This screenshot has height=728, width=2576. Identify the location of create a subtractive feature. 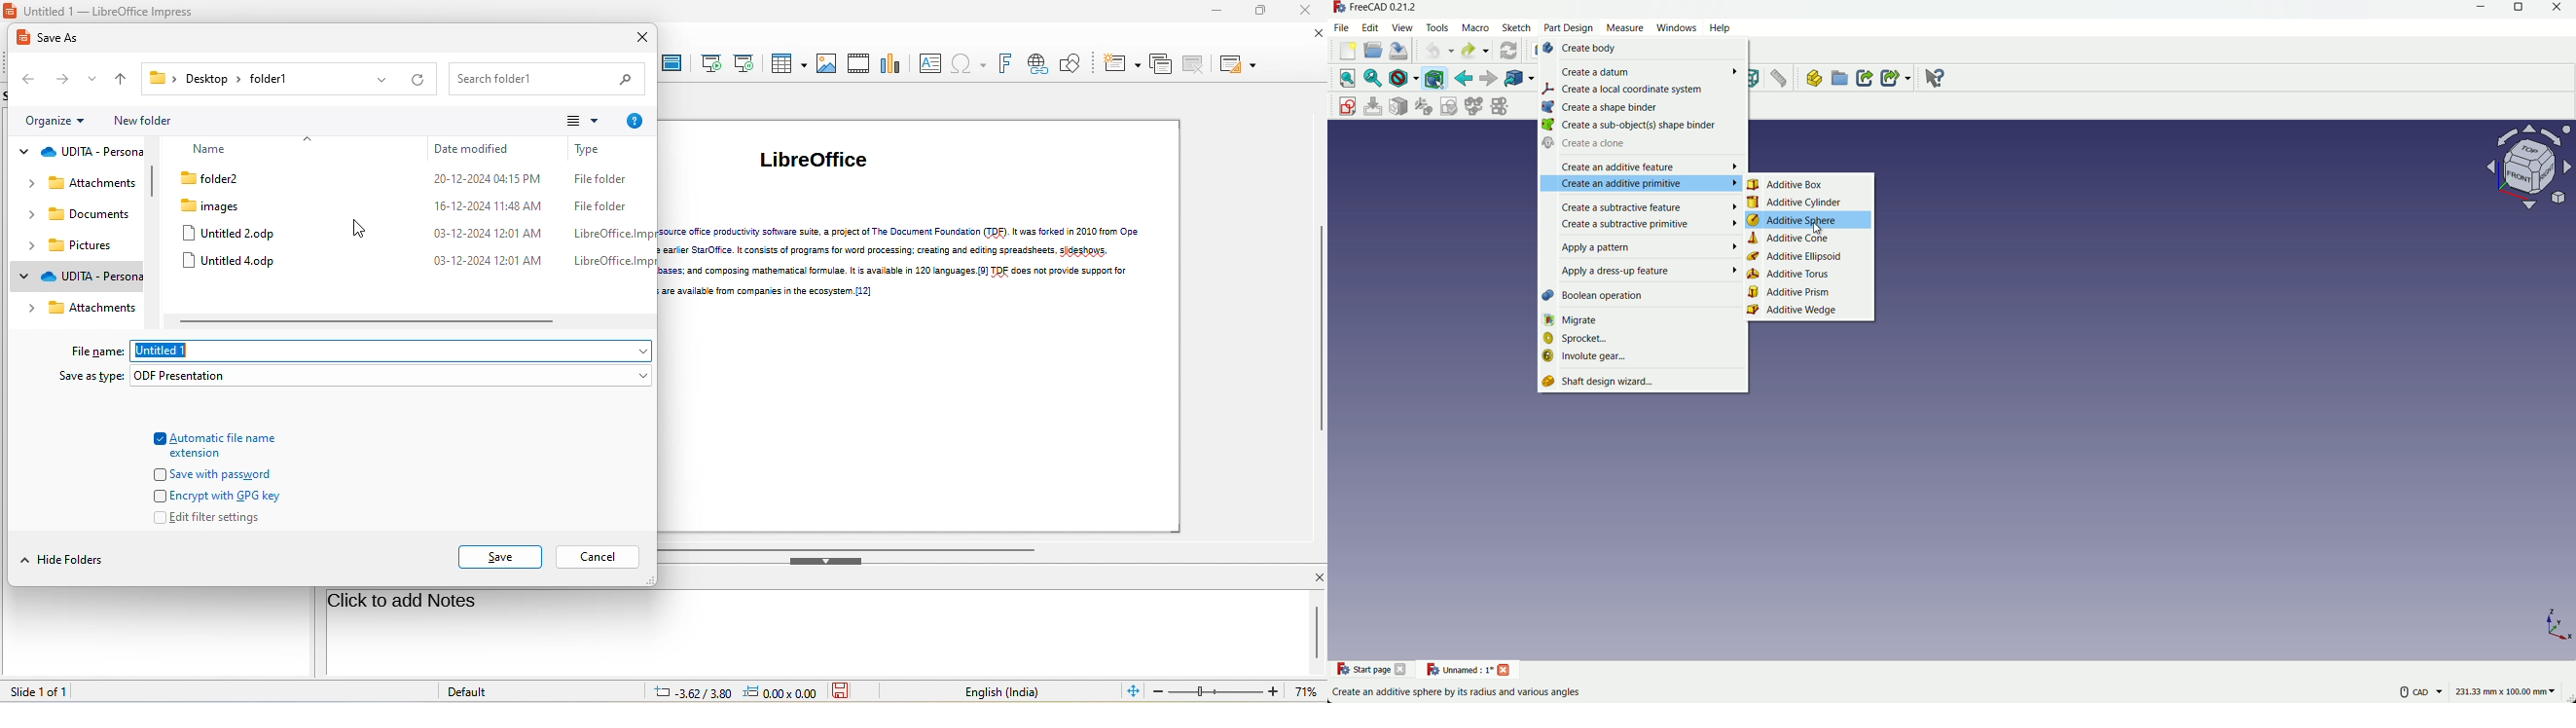
(1638, 206).